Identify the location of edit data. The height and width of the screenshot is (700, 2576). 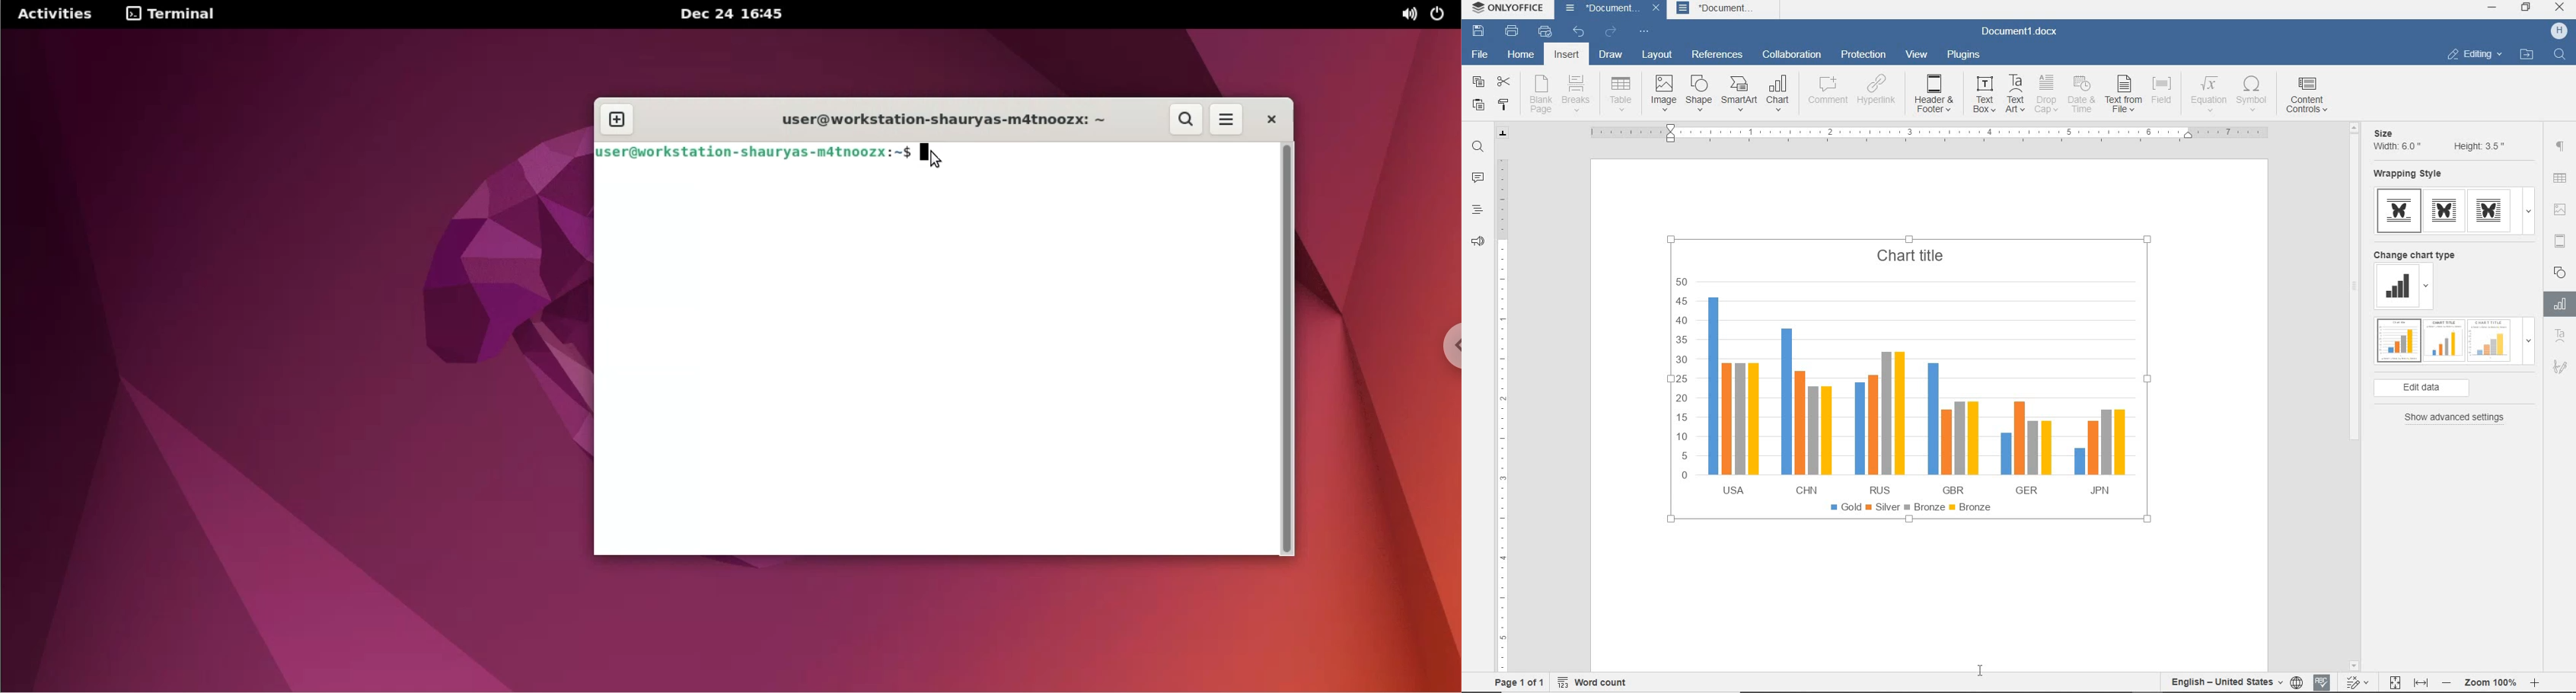
(2429, 388).